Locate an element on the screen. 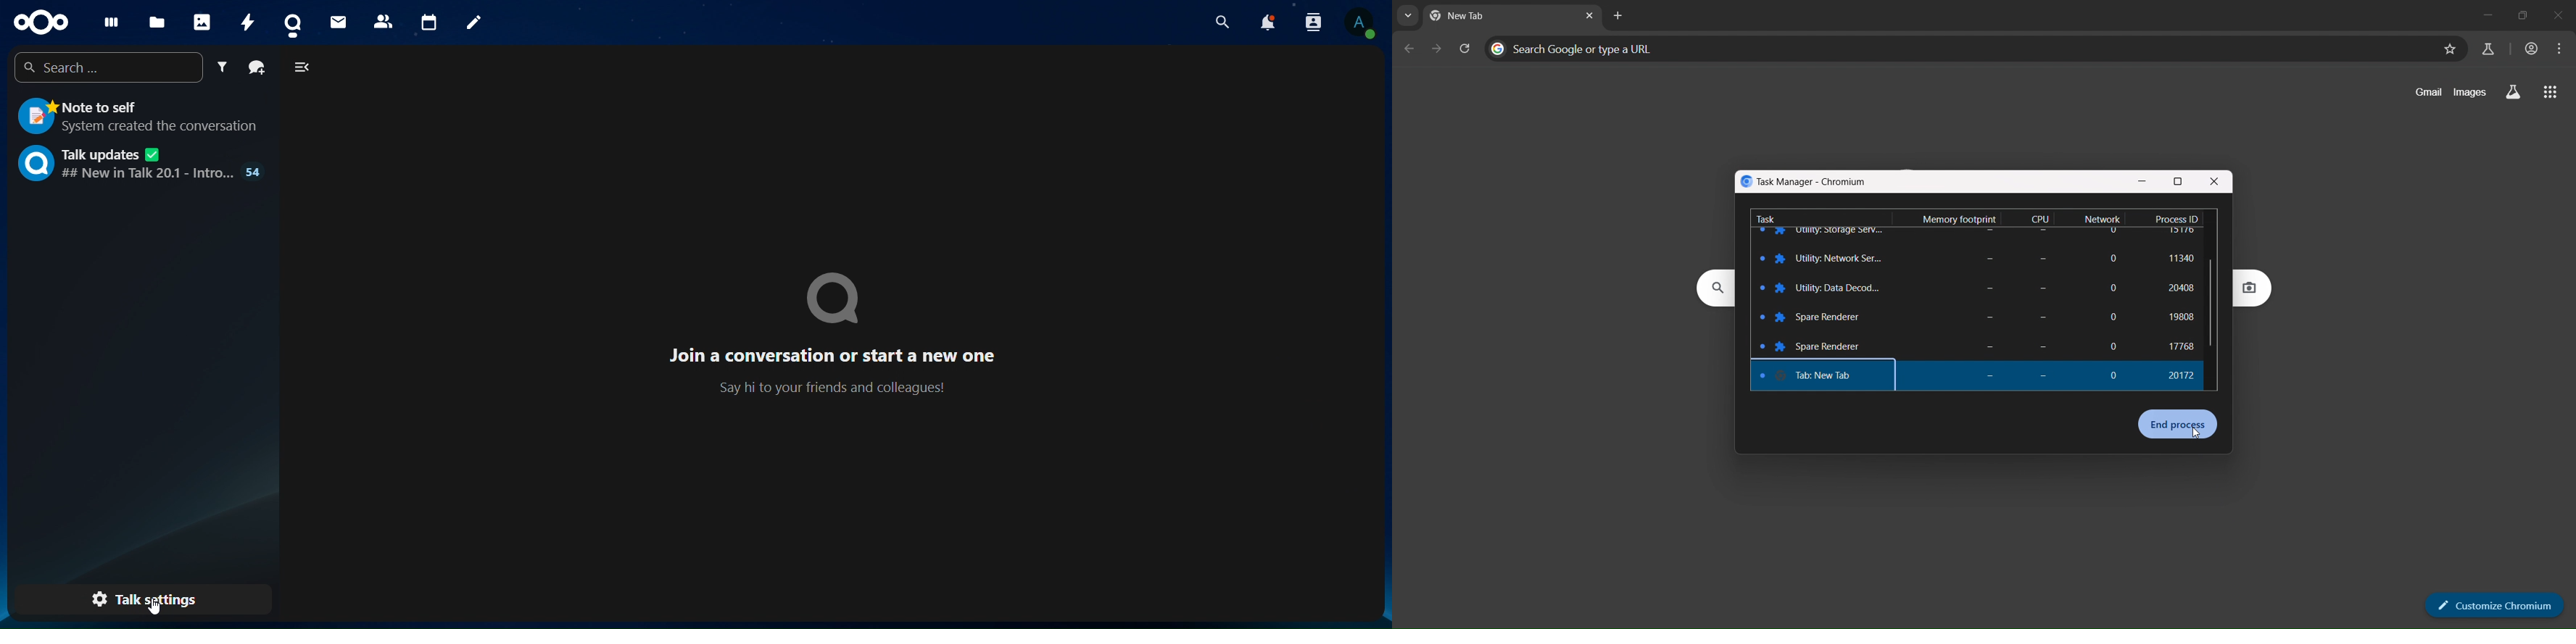  talk updates ## New in talk 20.1 - intro ...54 is located at coordinates (141, 162).